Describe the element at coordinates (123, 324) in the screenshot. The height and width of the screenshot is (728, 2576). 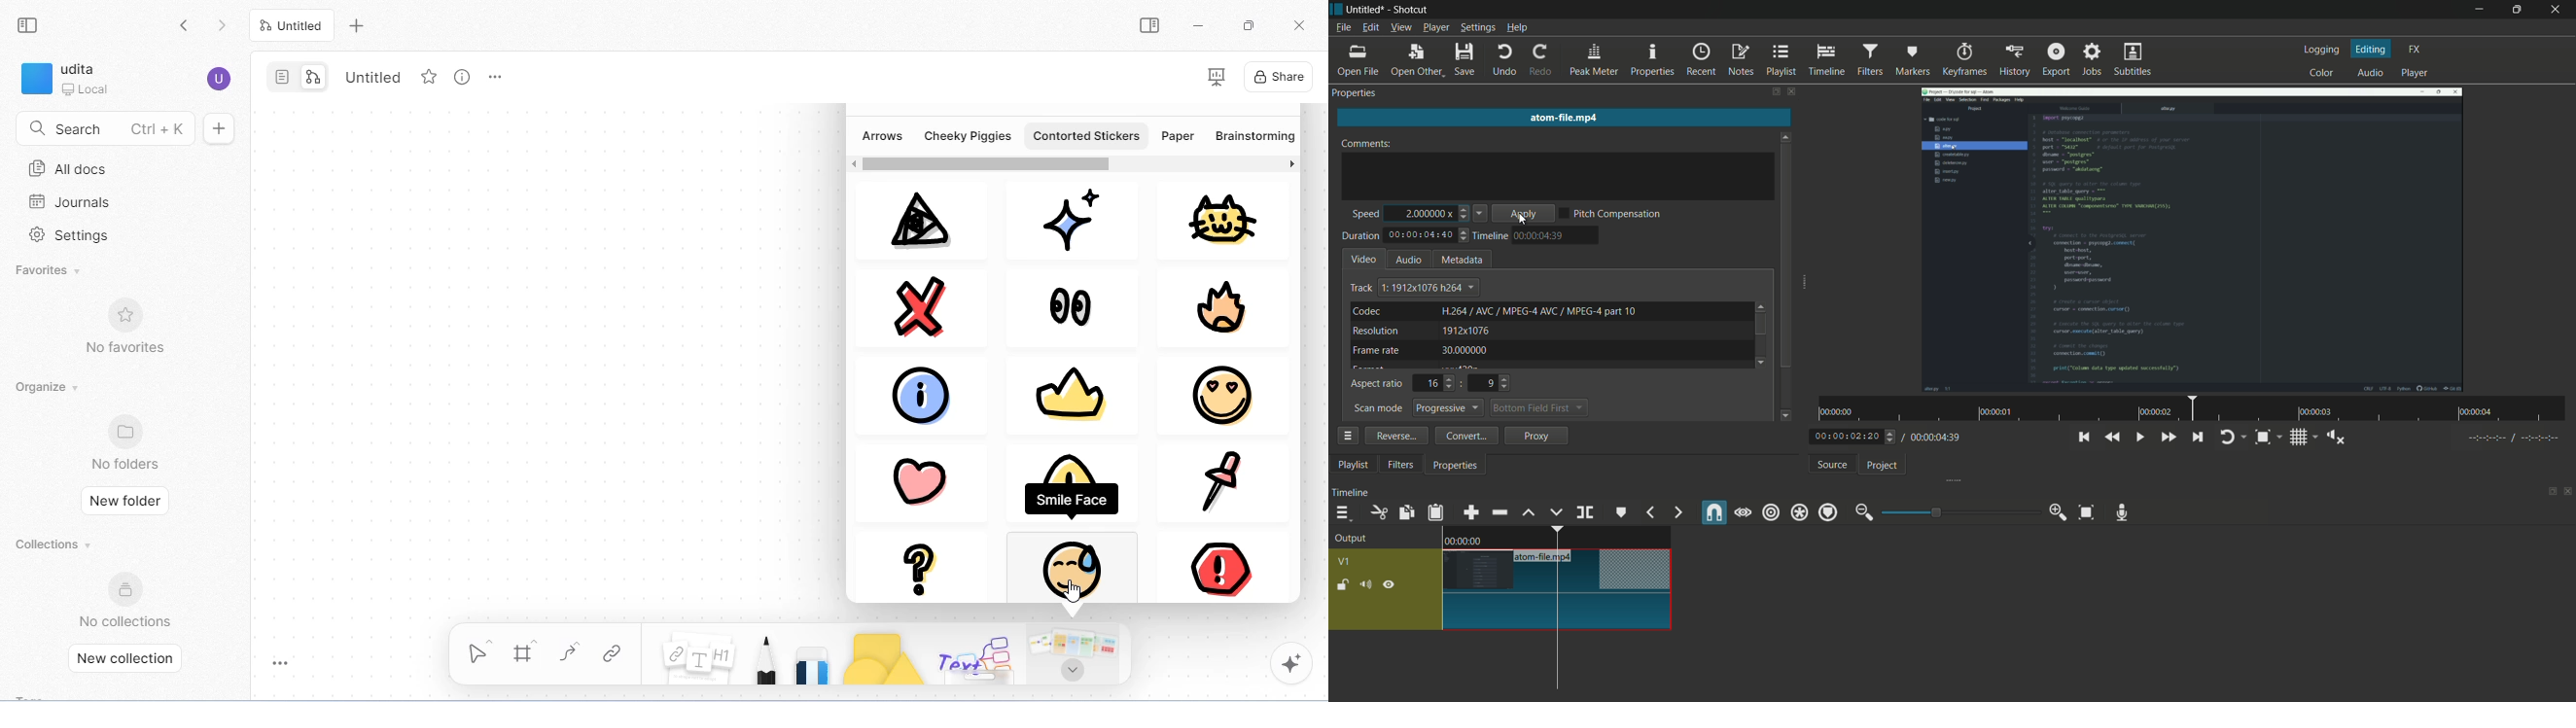
I see `no favorites` at that location.